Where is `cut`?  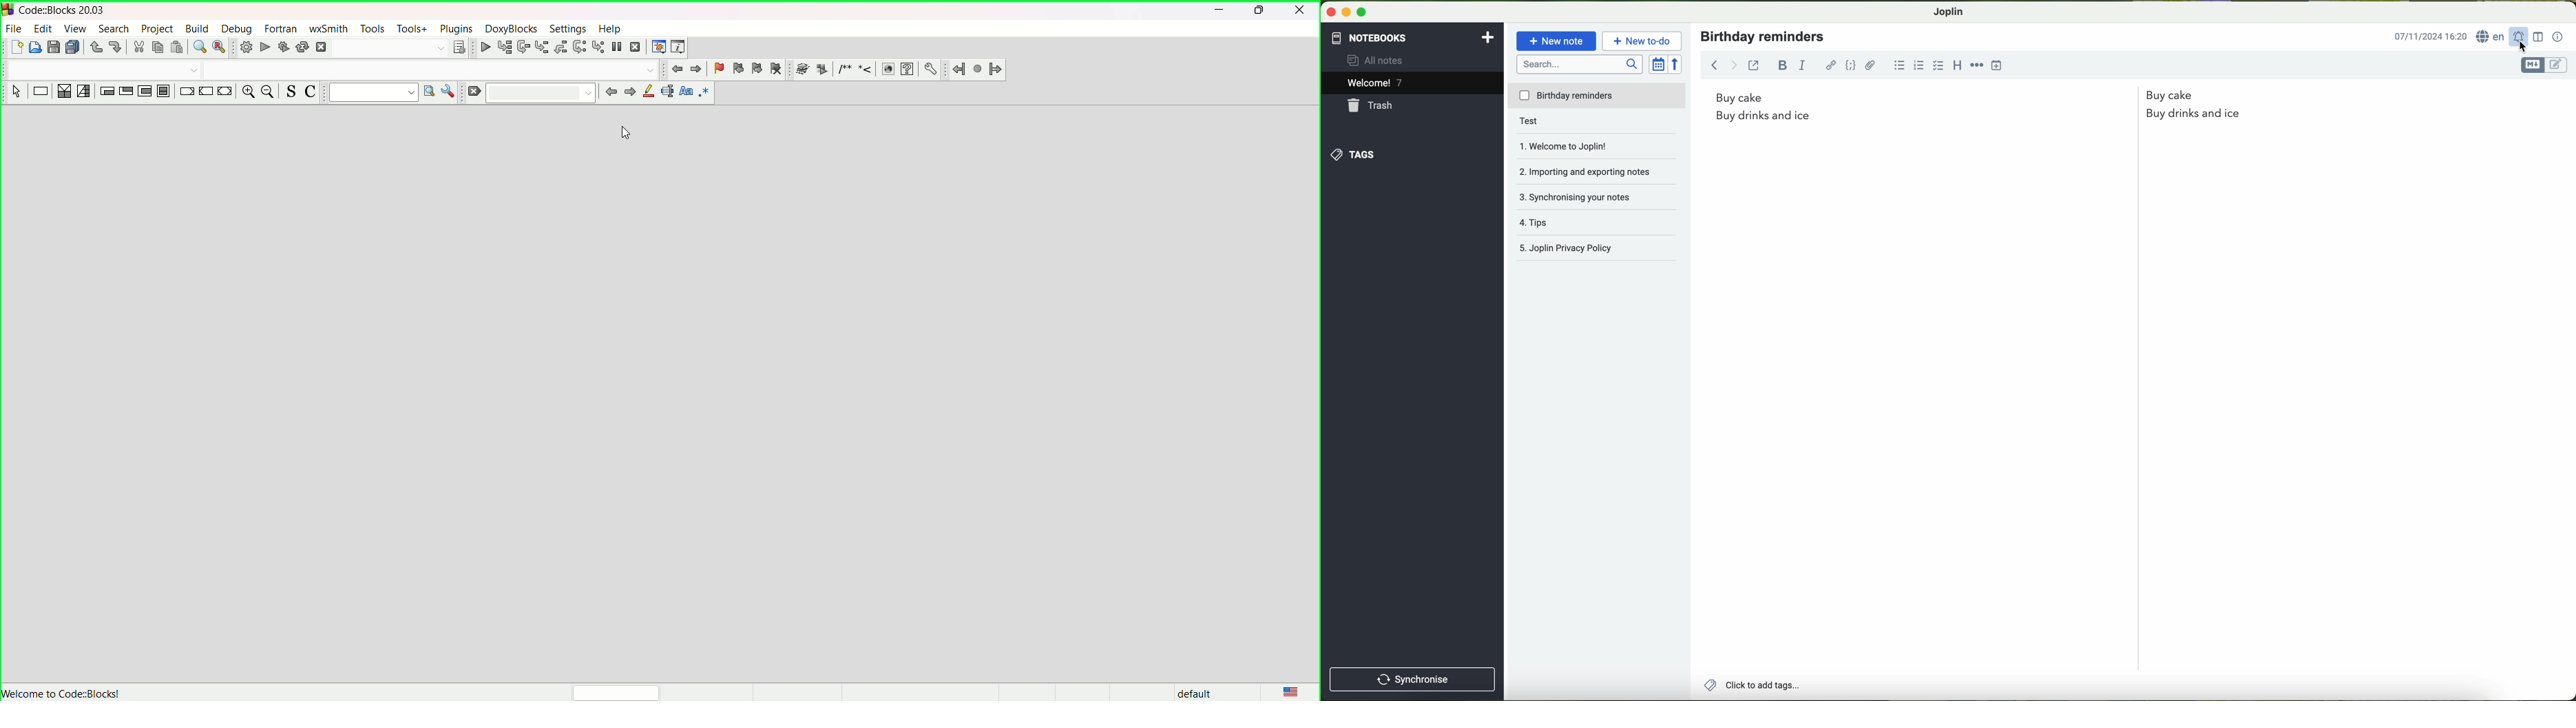 cut is located at coordinates (138, 48).